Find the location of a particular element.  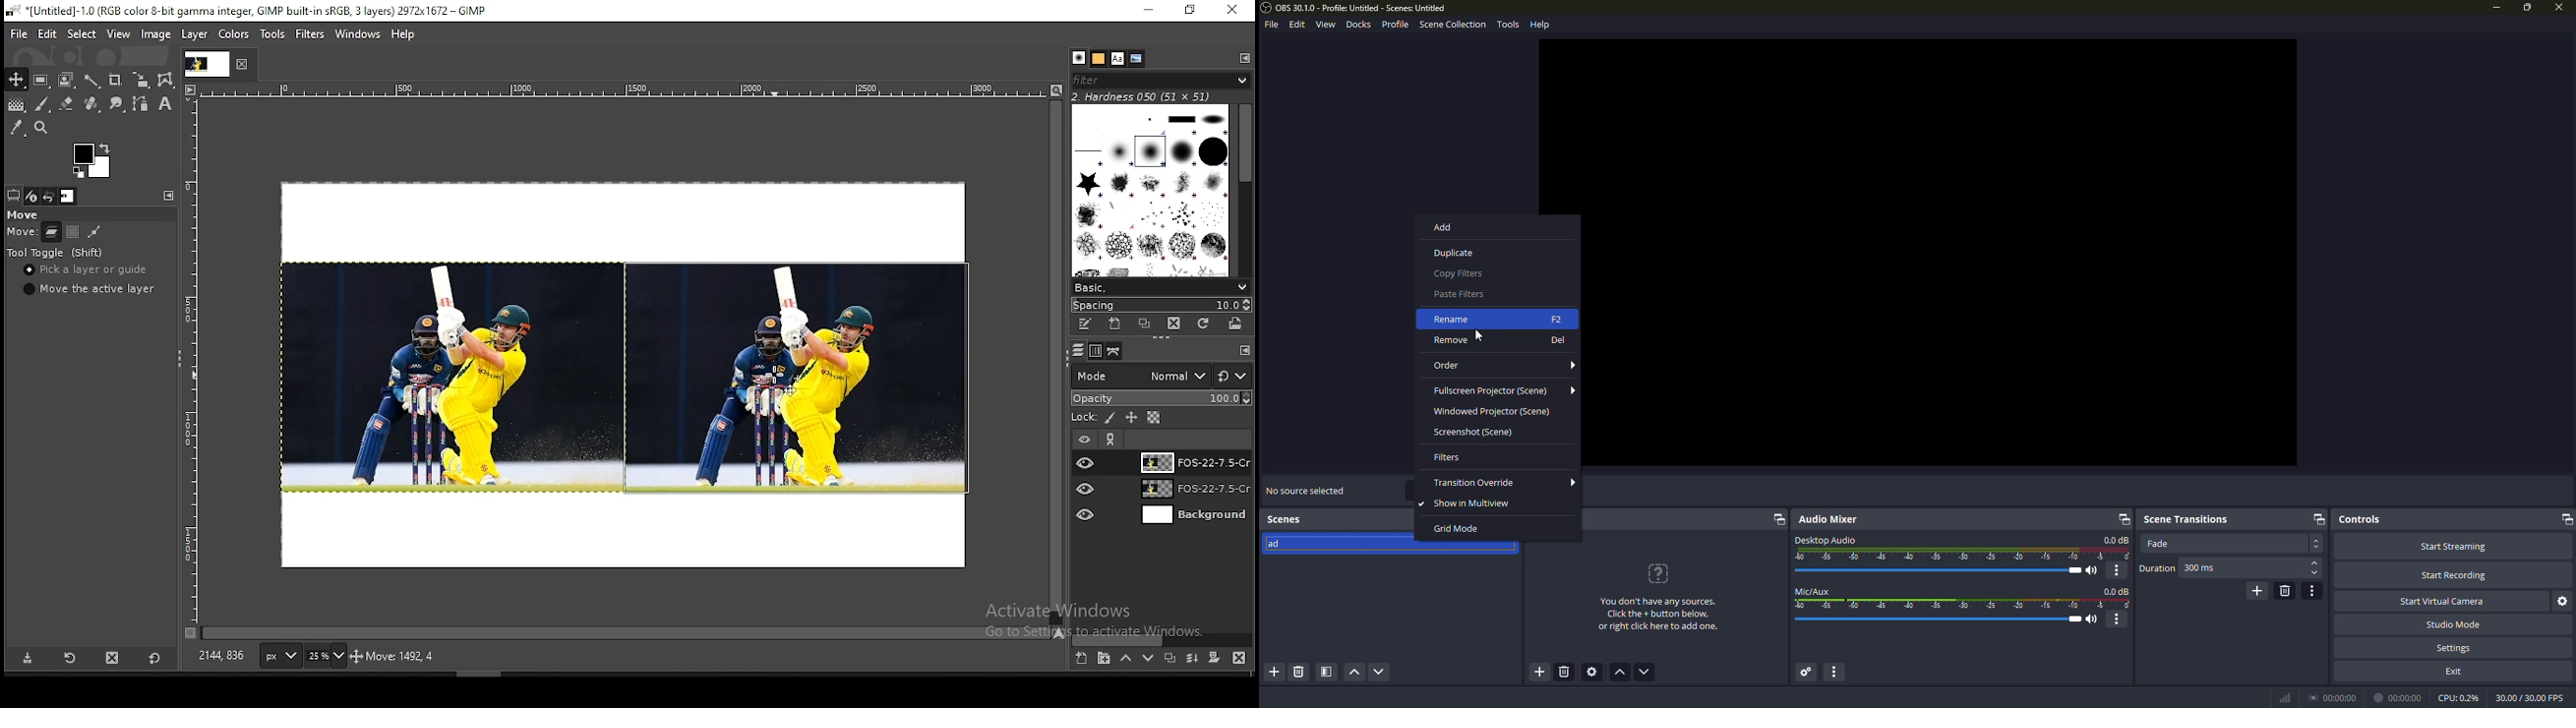

remove selected source is located at coordinates (1566, 674).